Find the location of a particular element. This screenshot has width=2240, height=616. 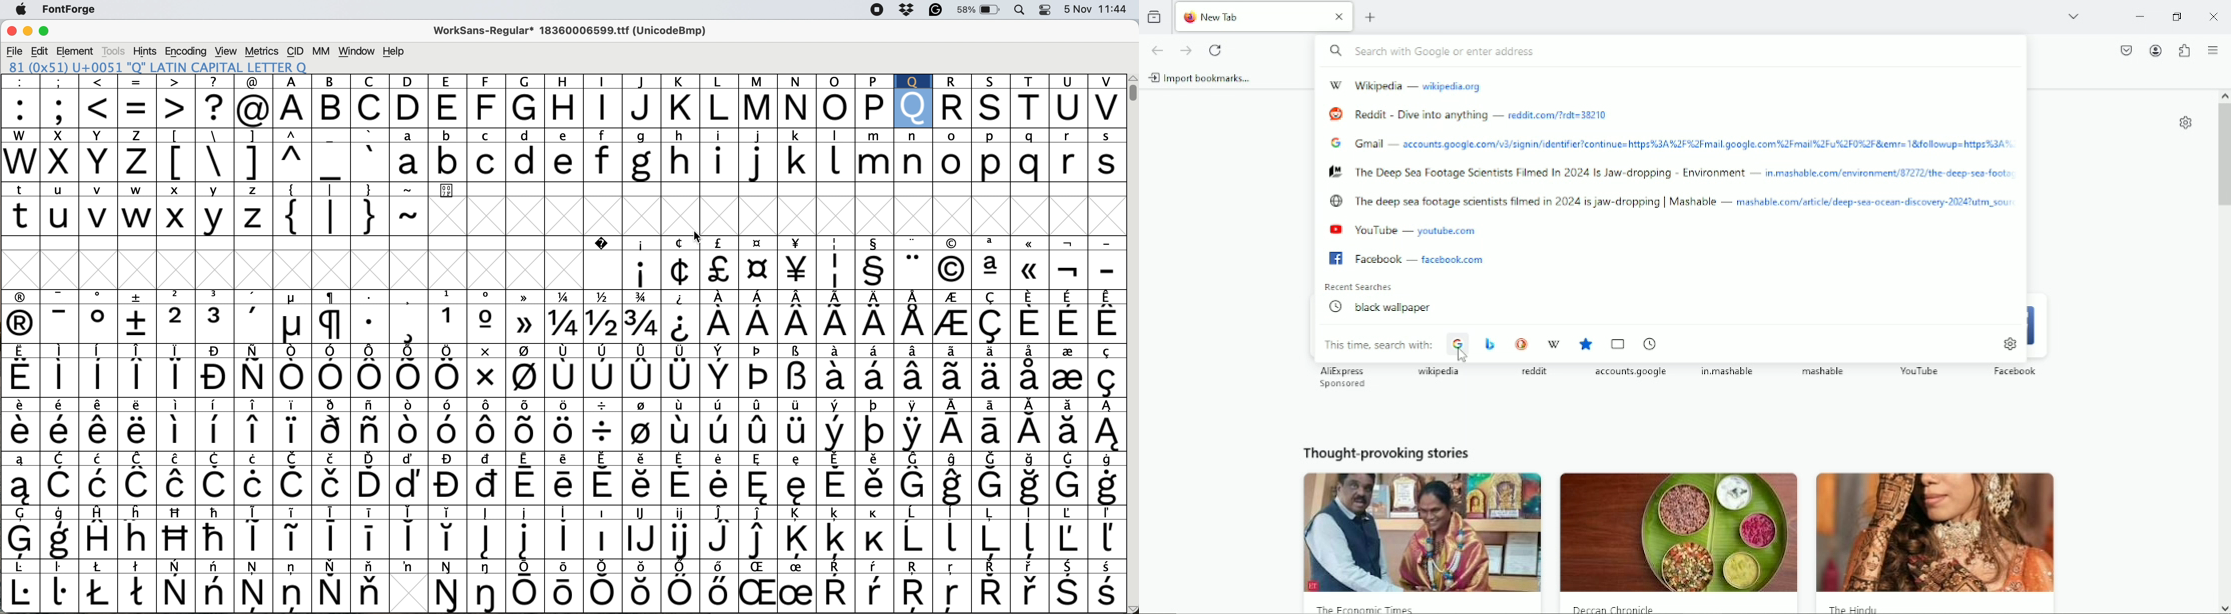

hints is located at coordinates (147, 51).